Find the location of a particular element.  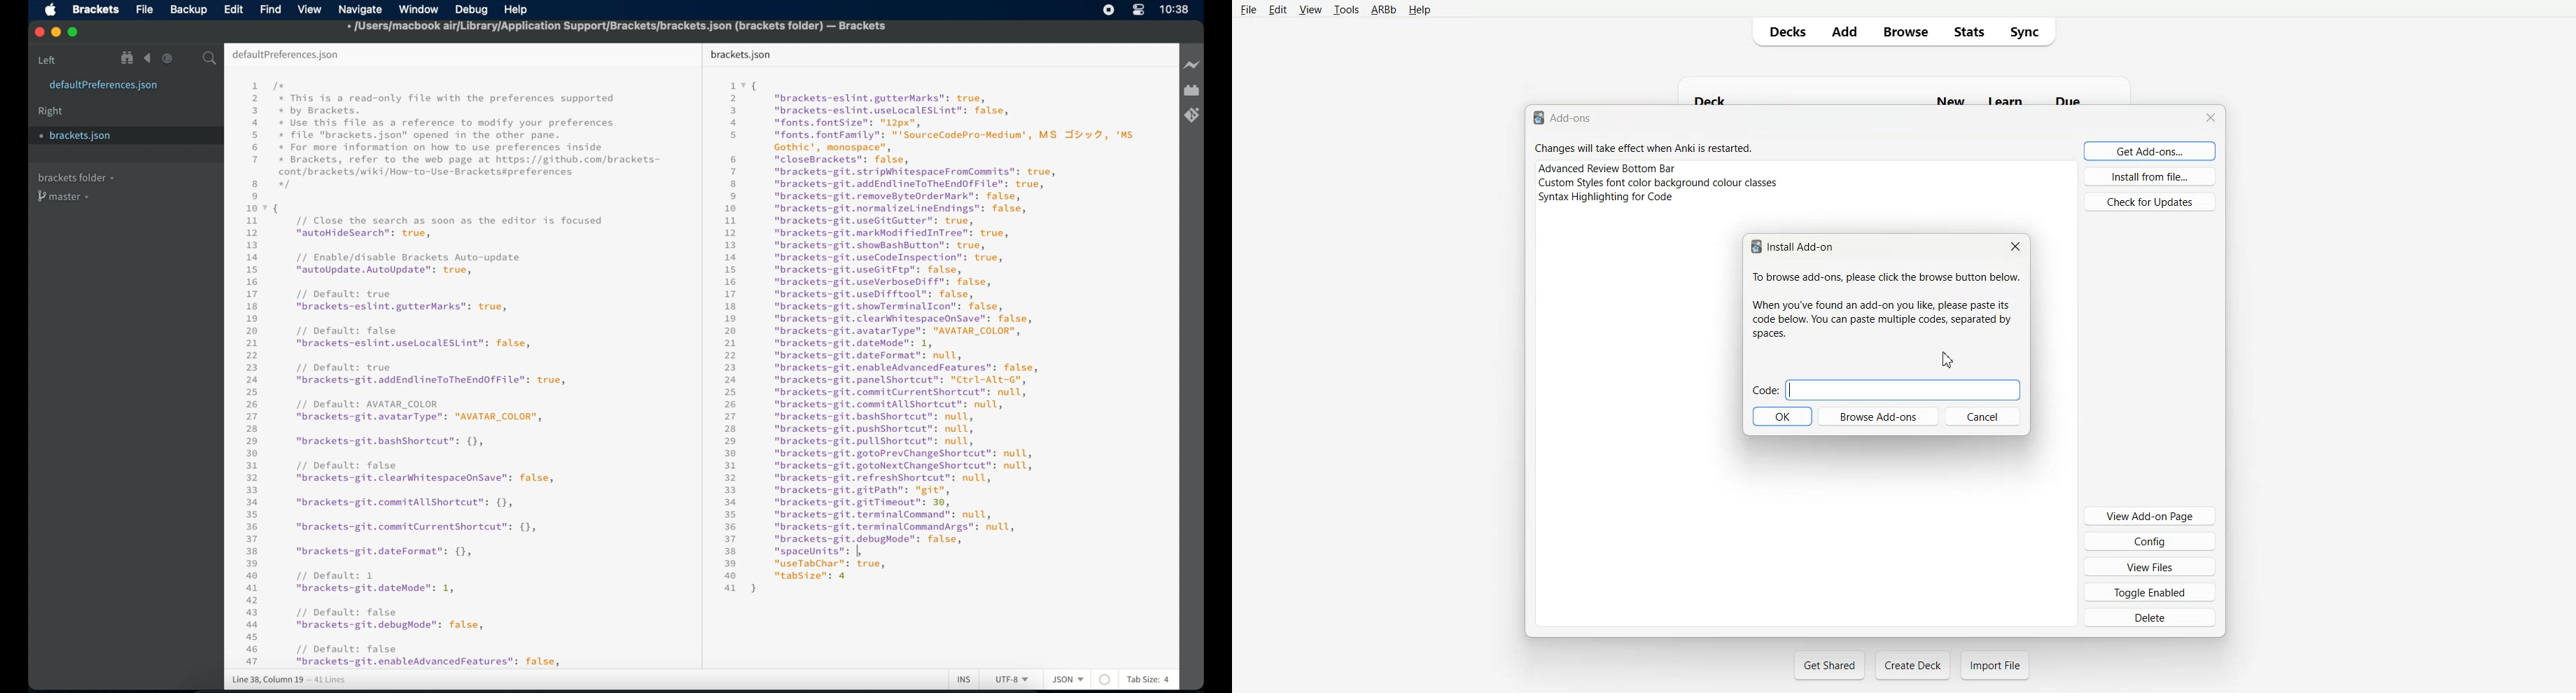

edit is located at coordinates (233, 9).